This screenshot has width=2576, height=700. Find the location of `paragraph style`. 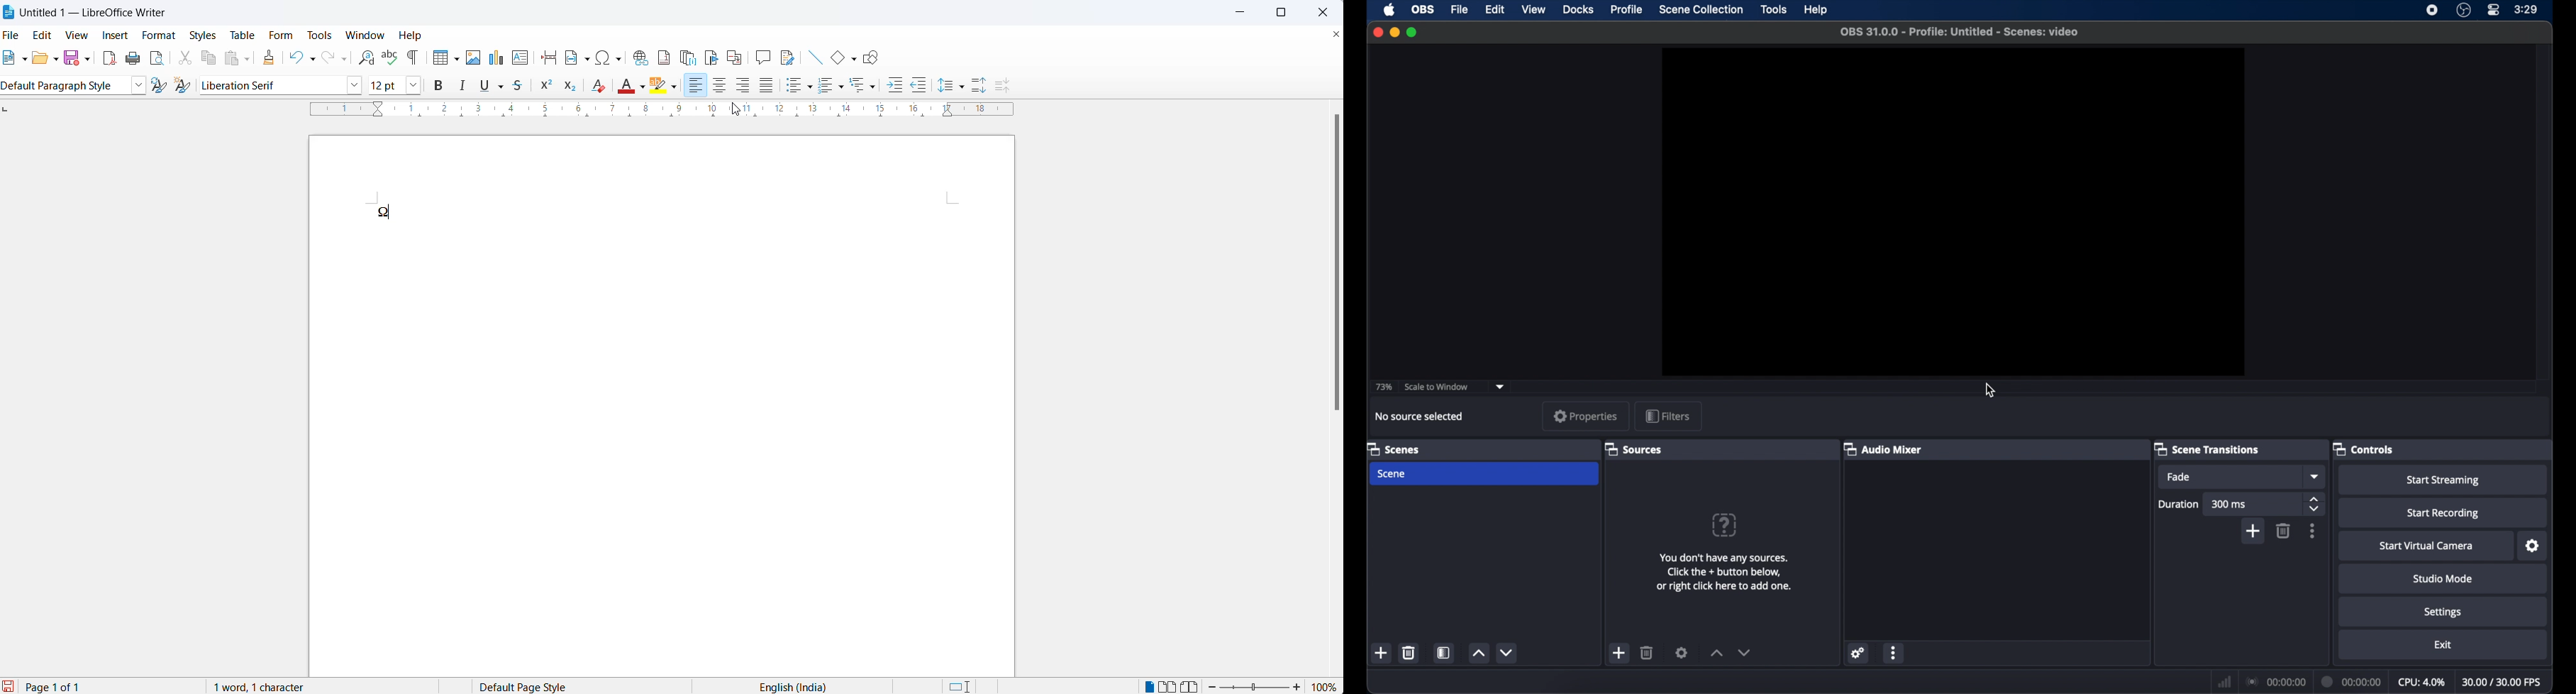

paragraph style is located at coordinates (60, 87).